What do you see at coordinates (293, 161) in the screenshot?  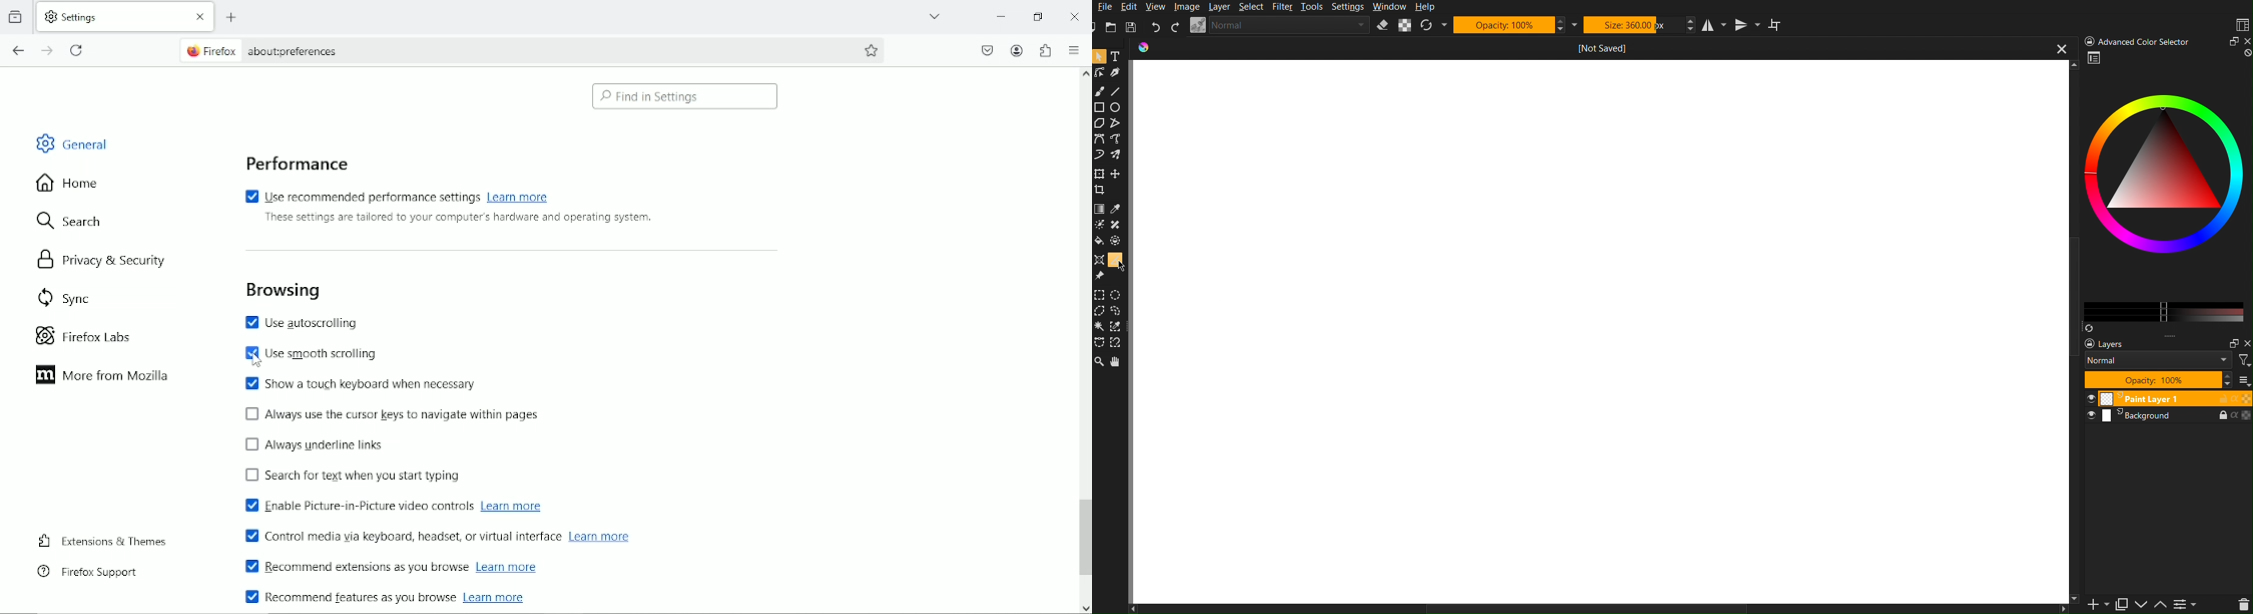 I see `Performance` at bounding box center [293, 161].